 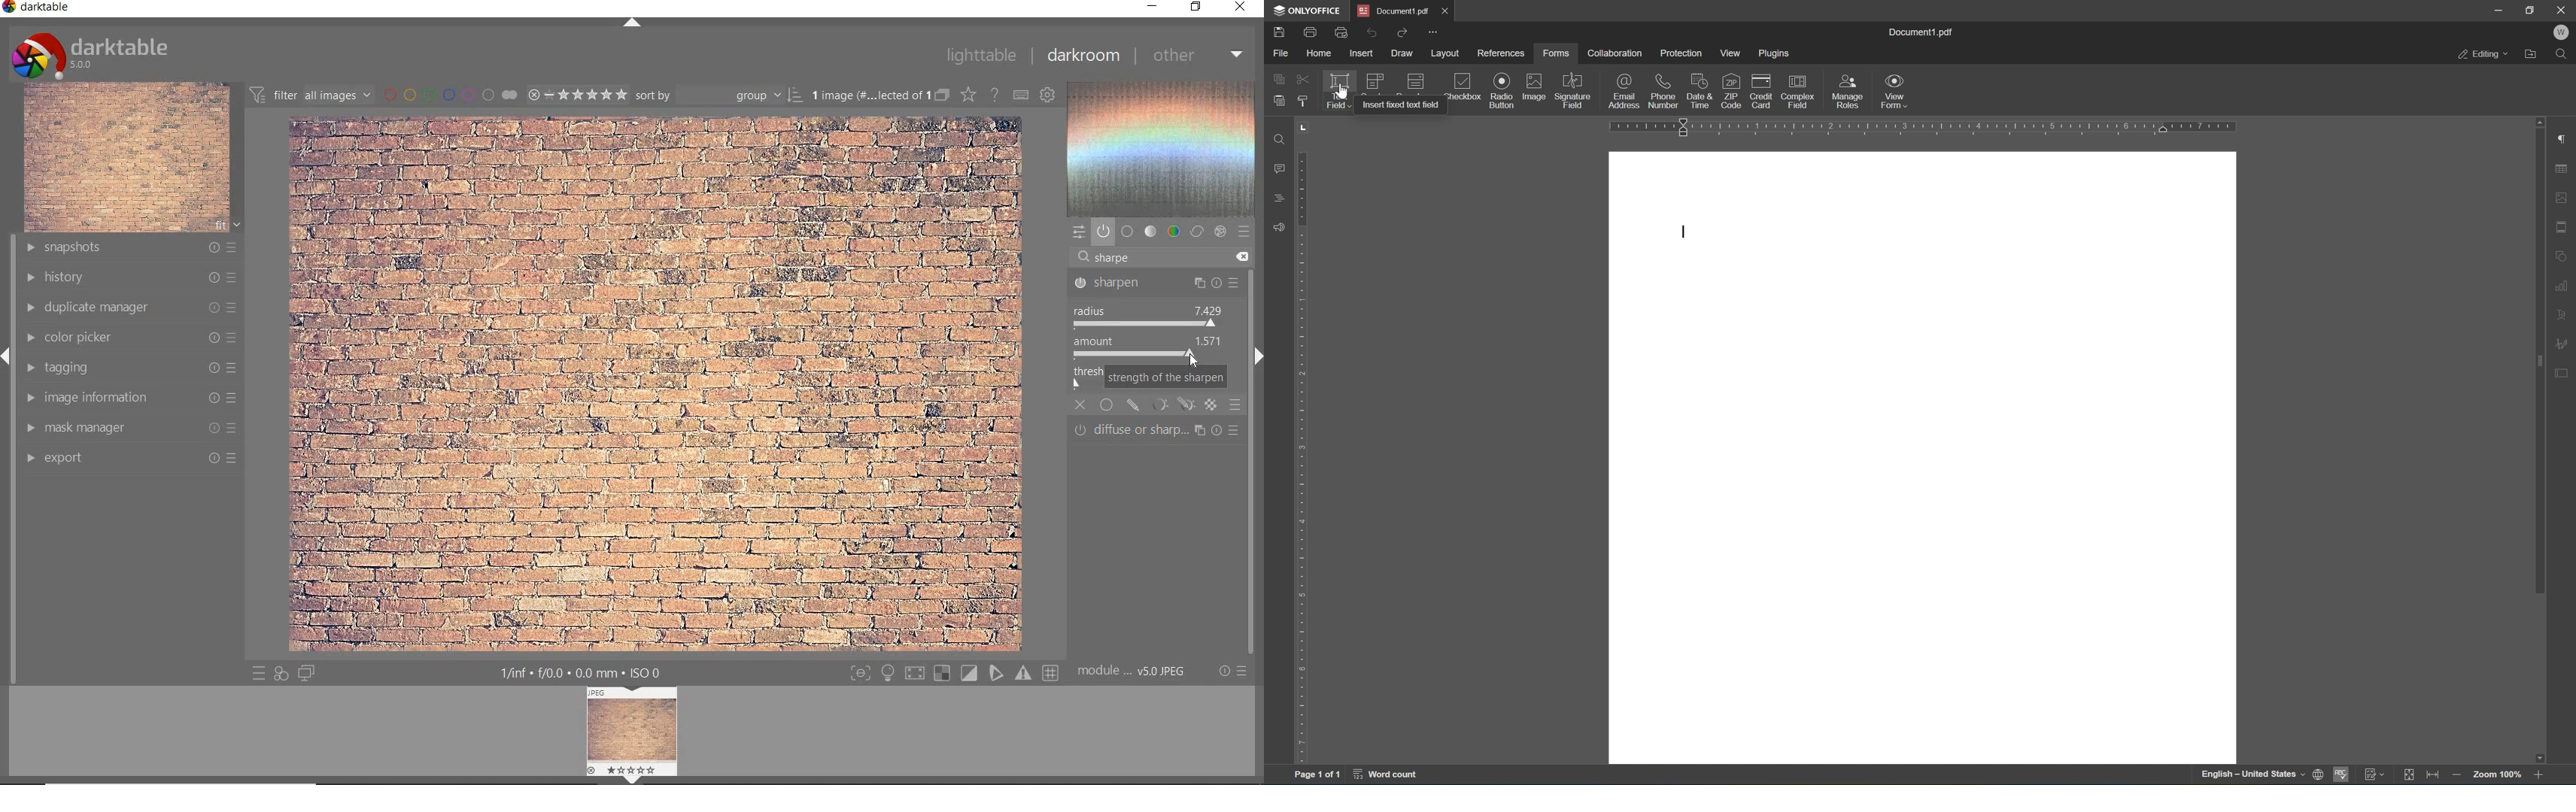 What do you see at coordinates (1304, 78) in the screenshot?
I see `cut` at bounding box center [1304, 78].